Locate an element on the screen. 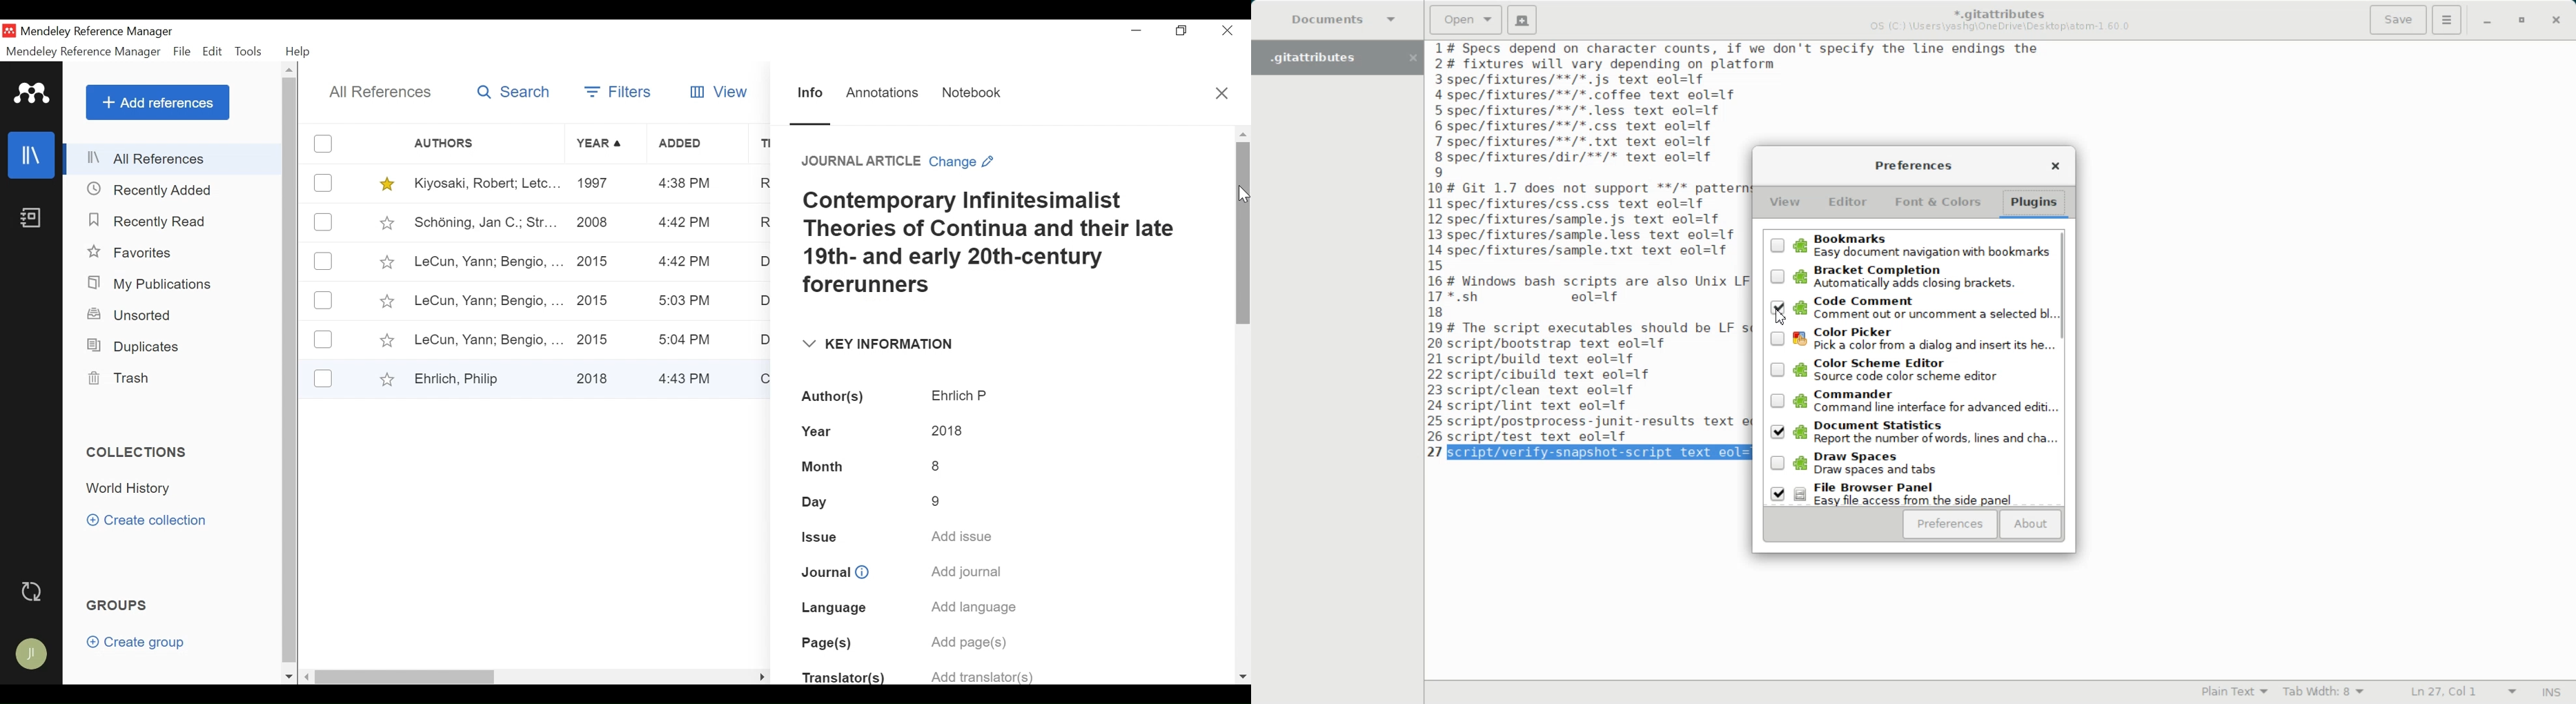 The image size is (2576, 728). Add journal is located at coordinates (967, 574).